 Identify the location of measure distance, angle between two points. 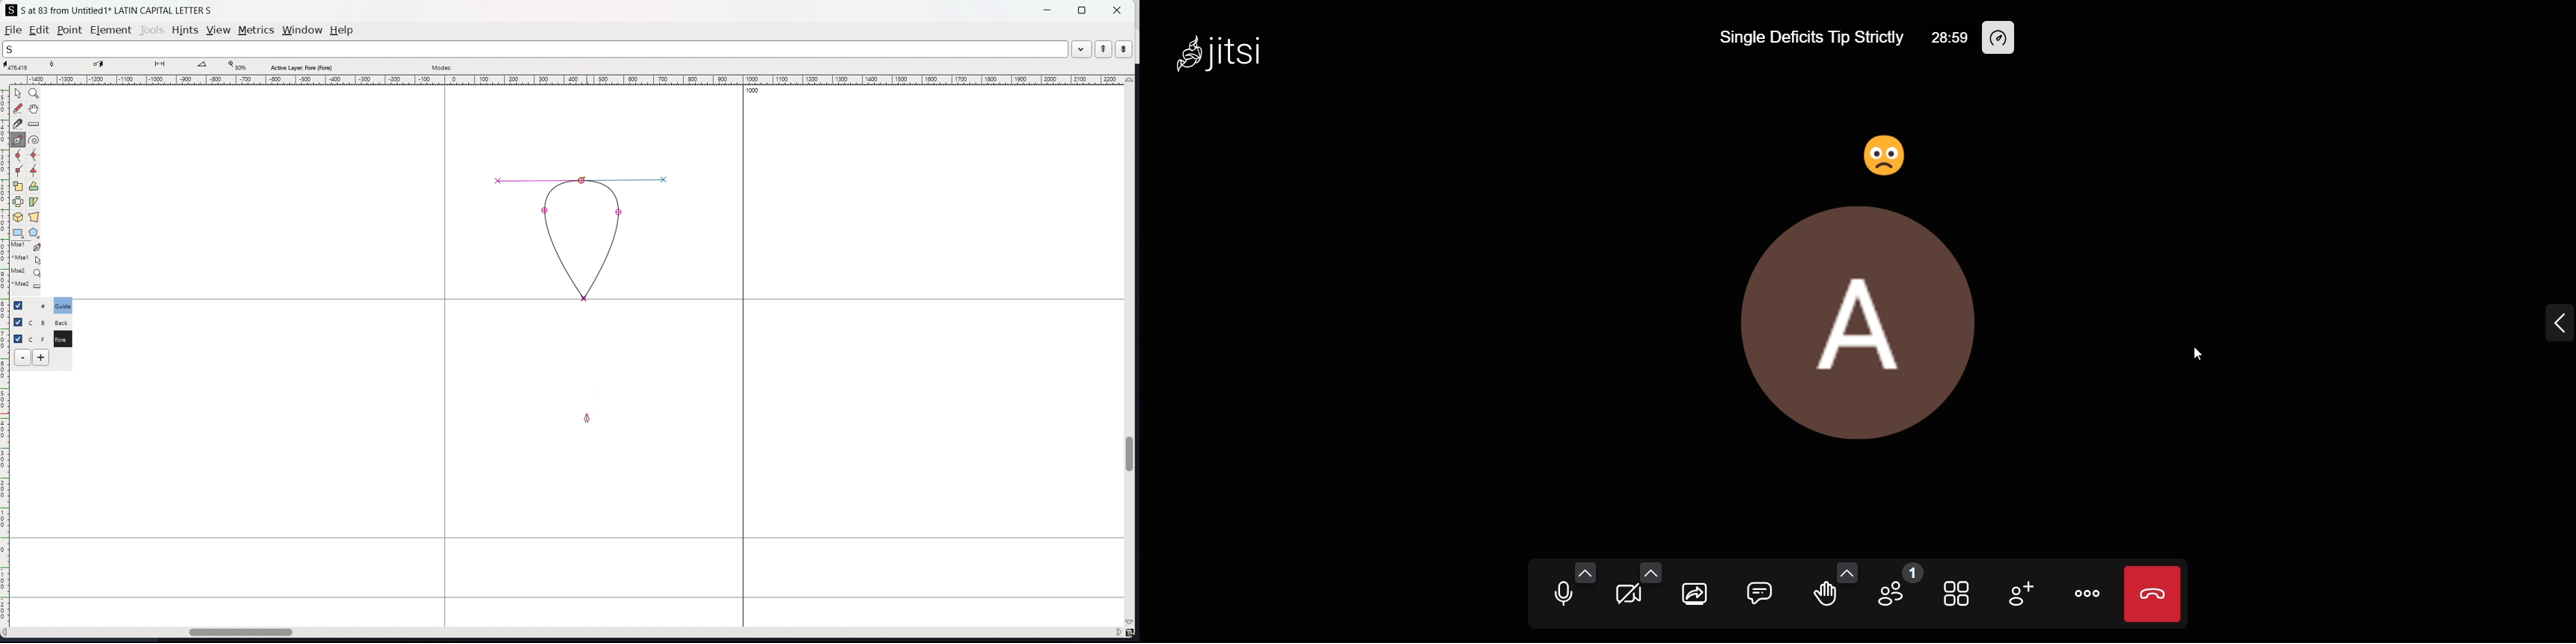
(34, 125).